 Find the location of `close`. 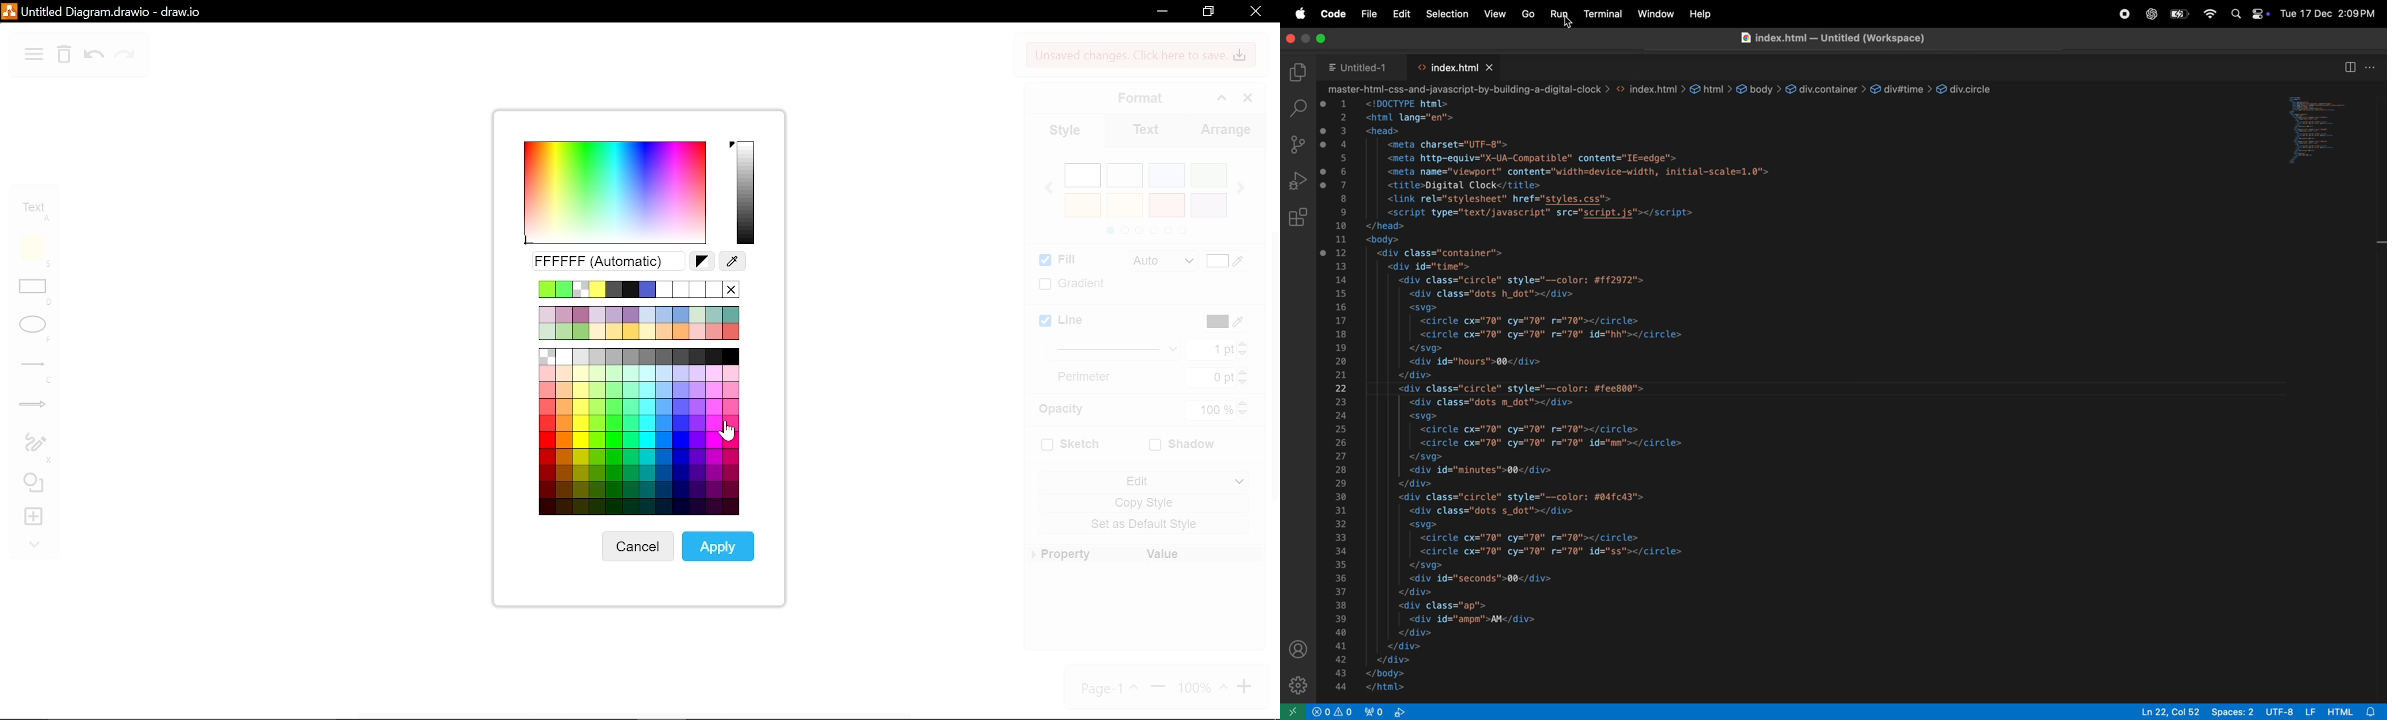

close is located at coordinates (1292, 37).